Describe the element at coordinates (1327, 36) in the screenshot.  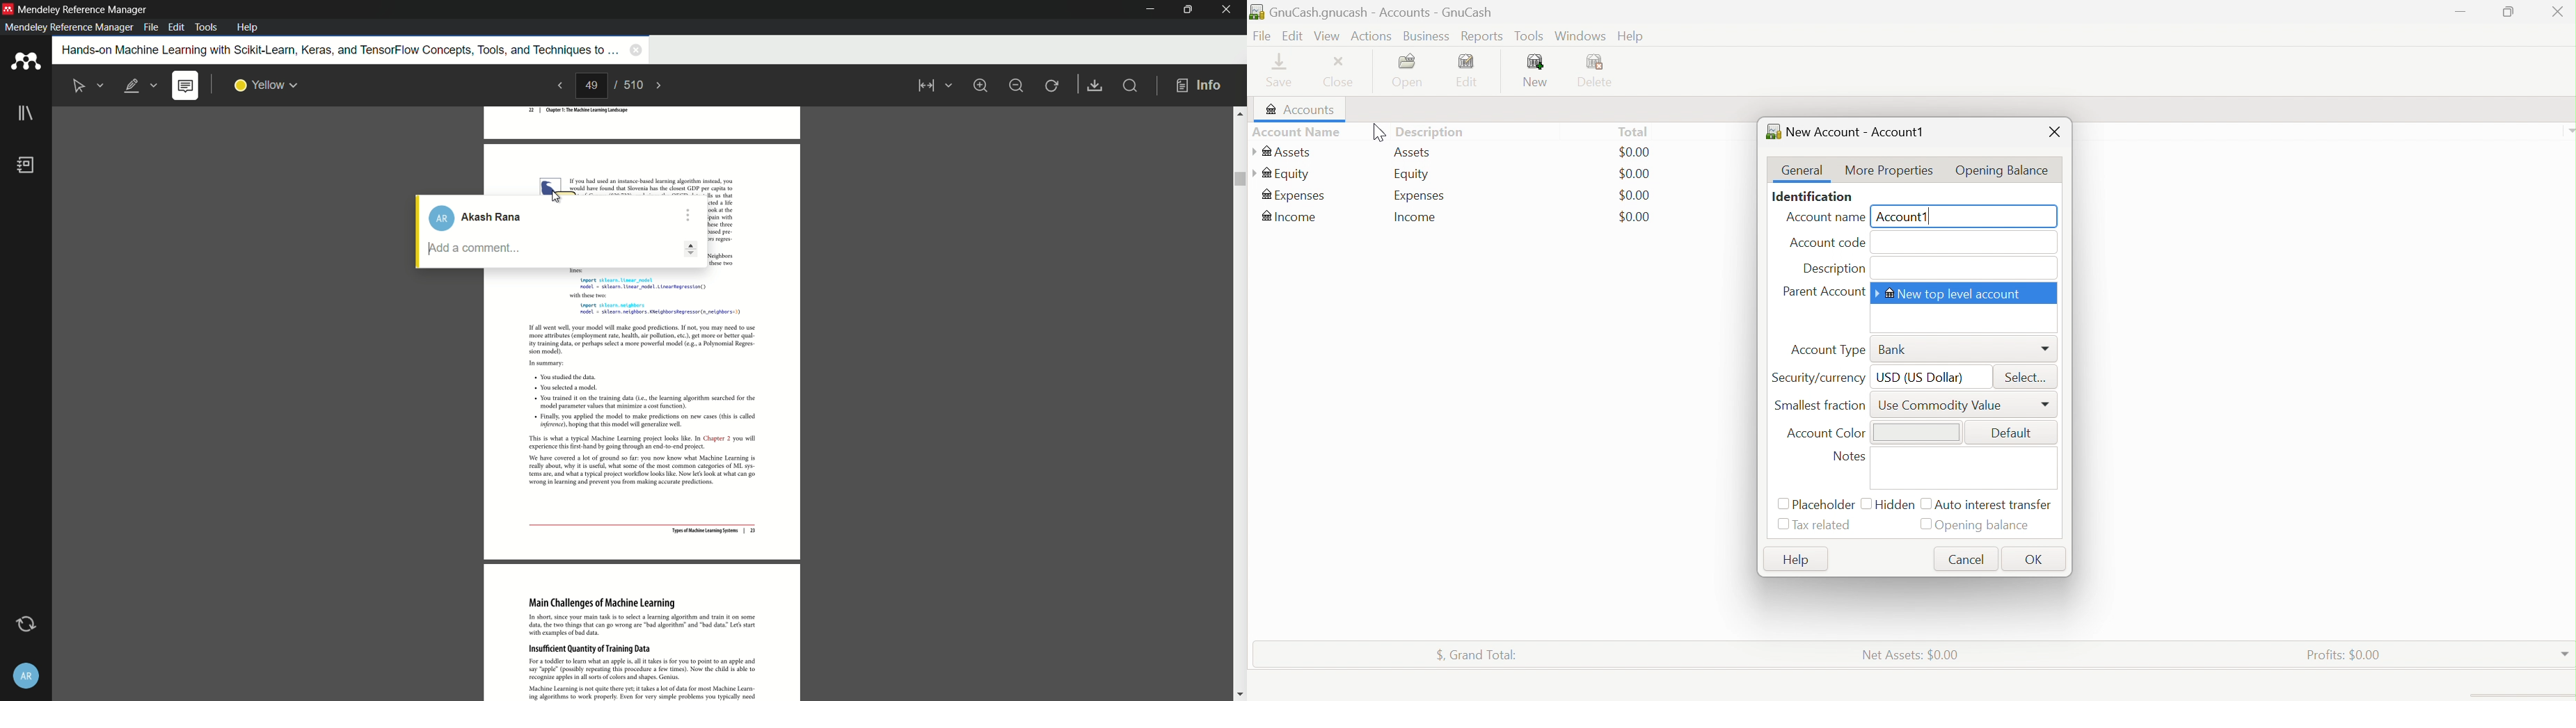
I see `View` at that location.